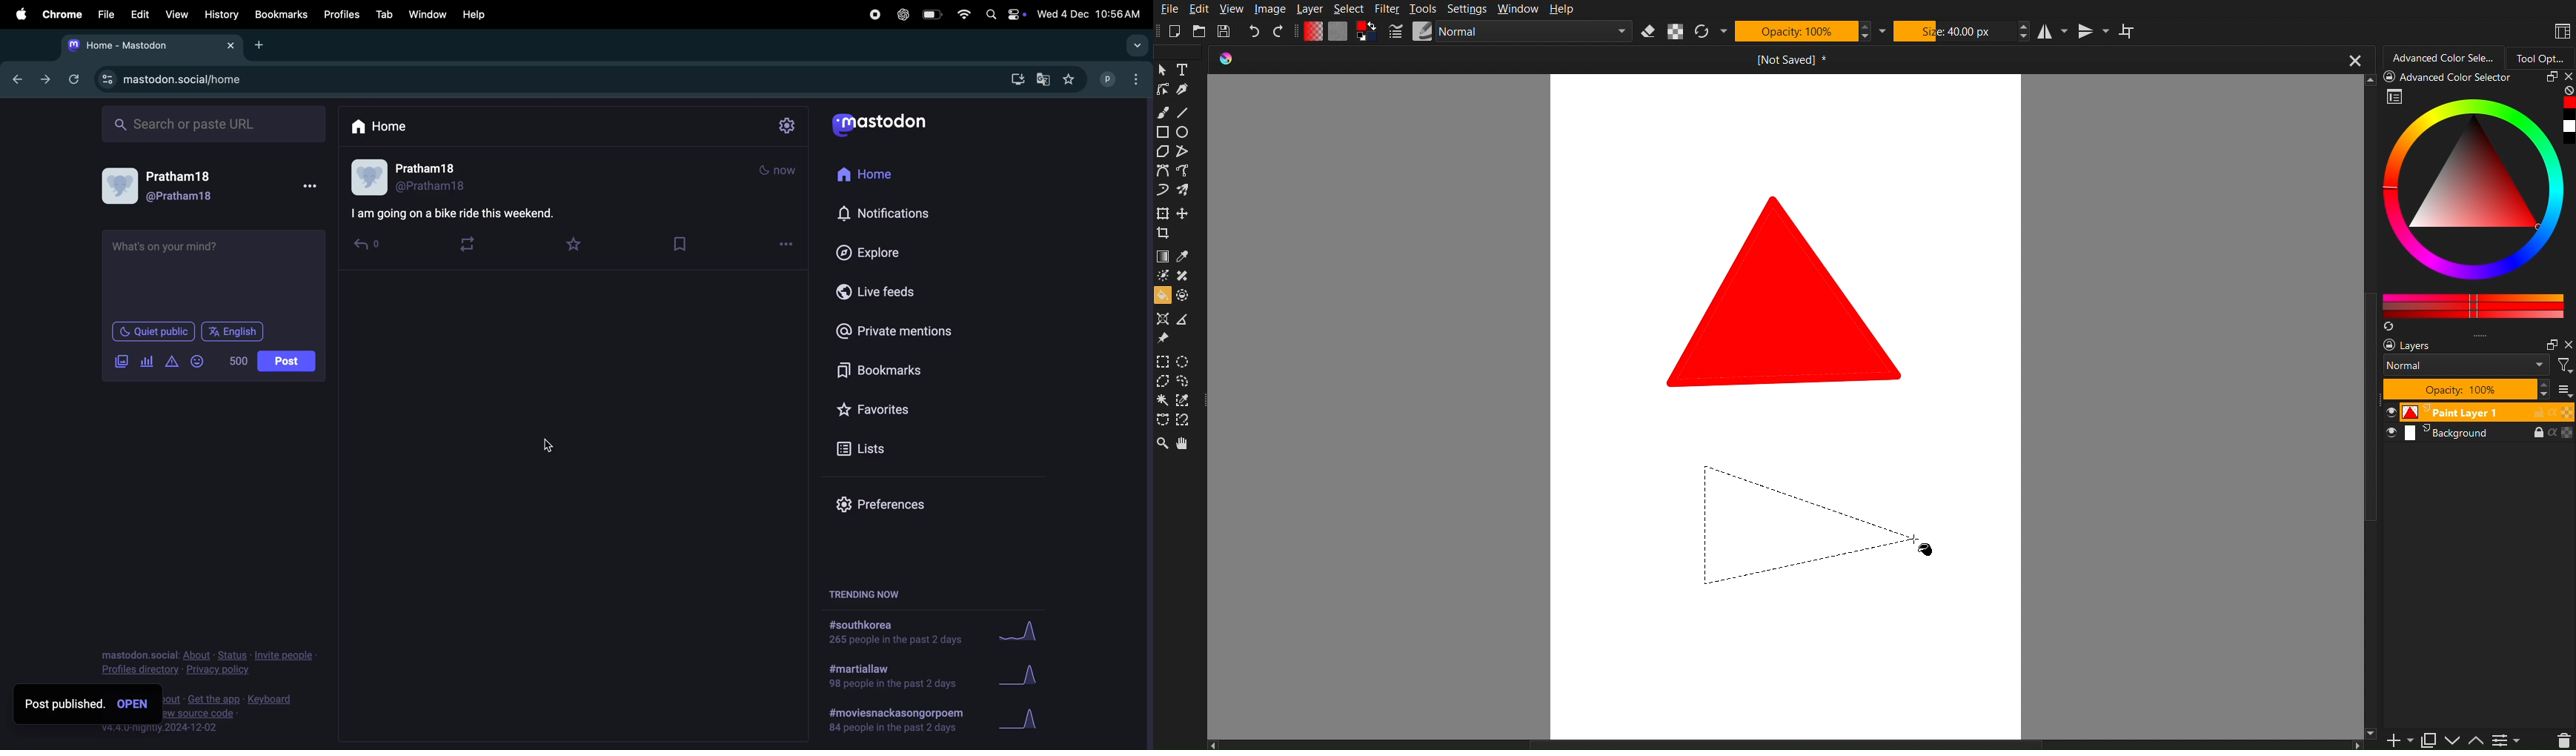  What do you see at coordinates (1647, 33) in the screenshot?
I see `Erase` at bounding box center [1647, 33].